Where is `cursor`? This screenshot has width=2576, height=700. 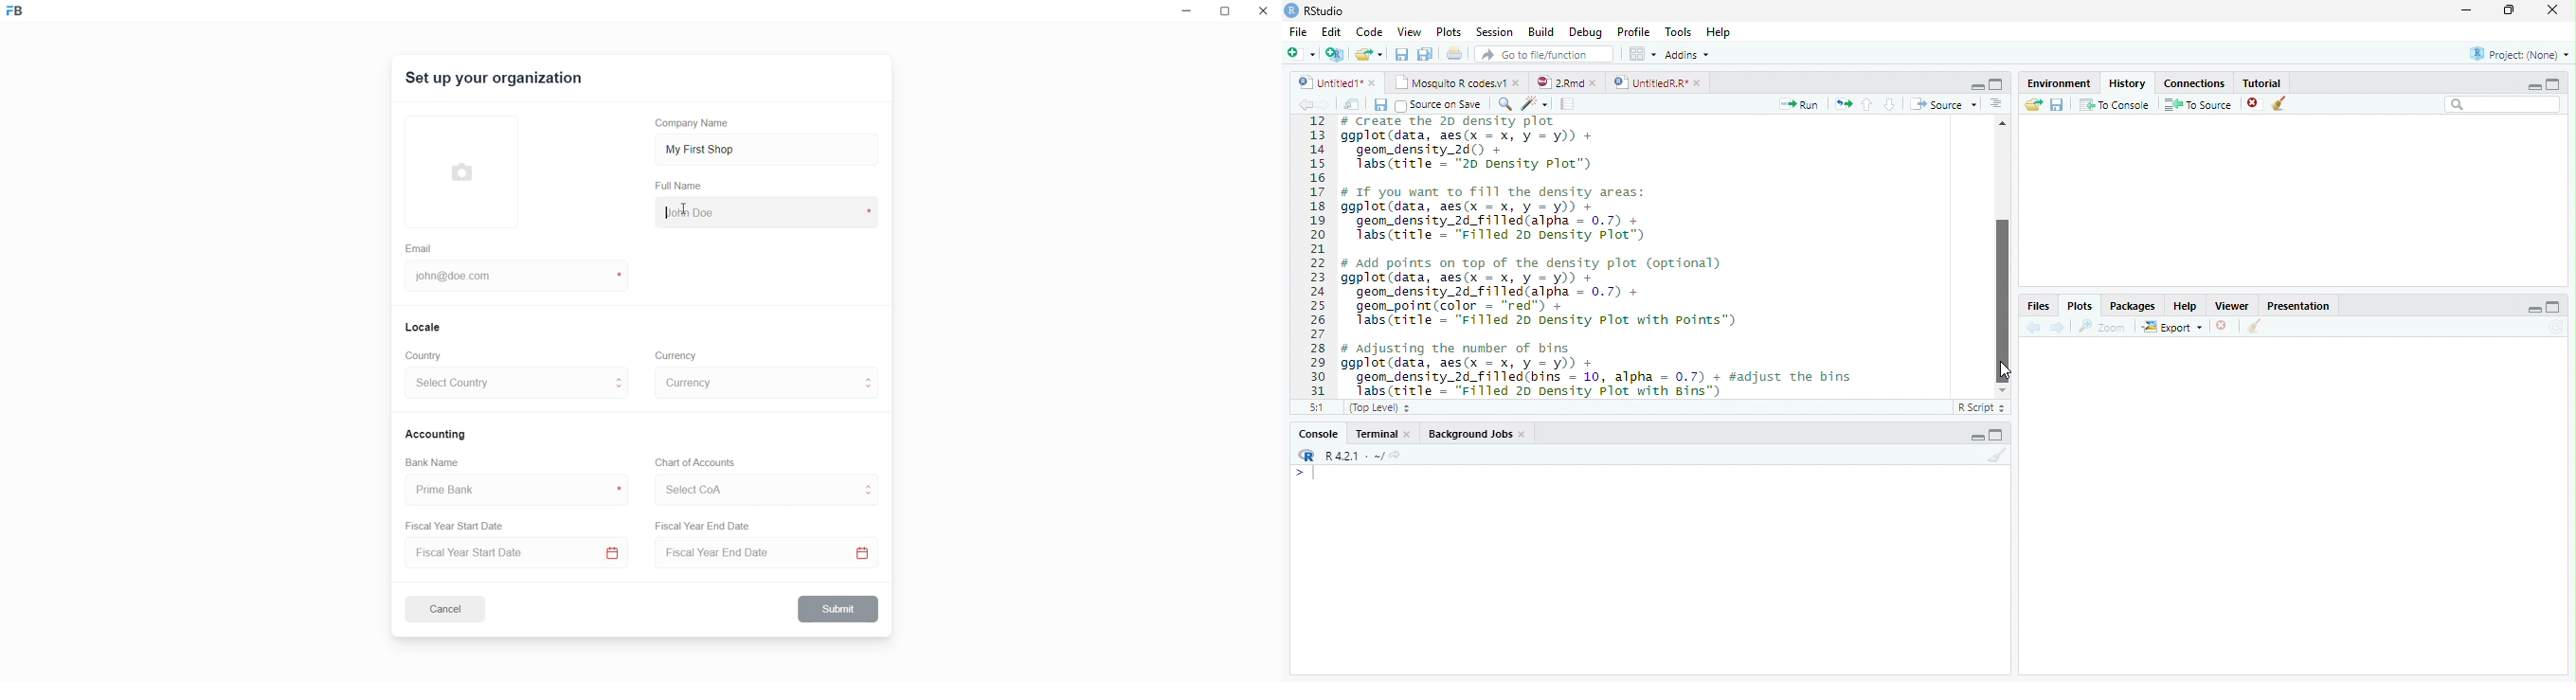
cursor is located at coordinates (684, 212).